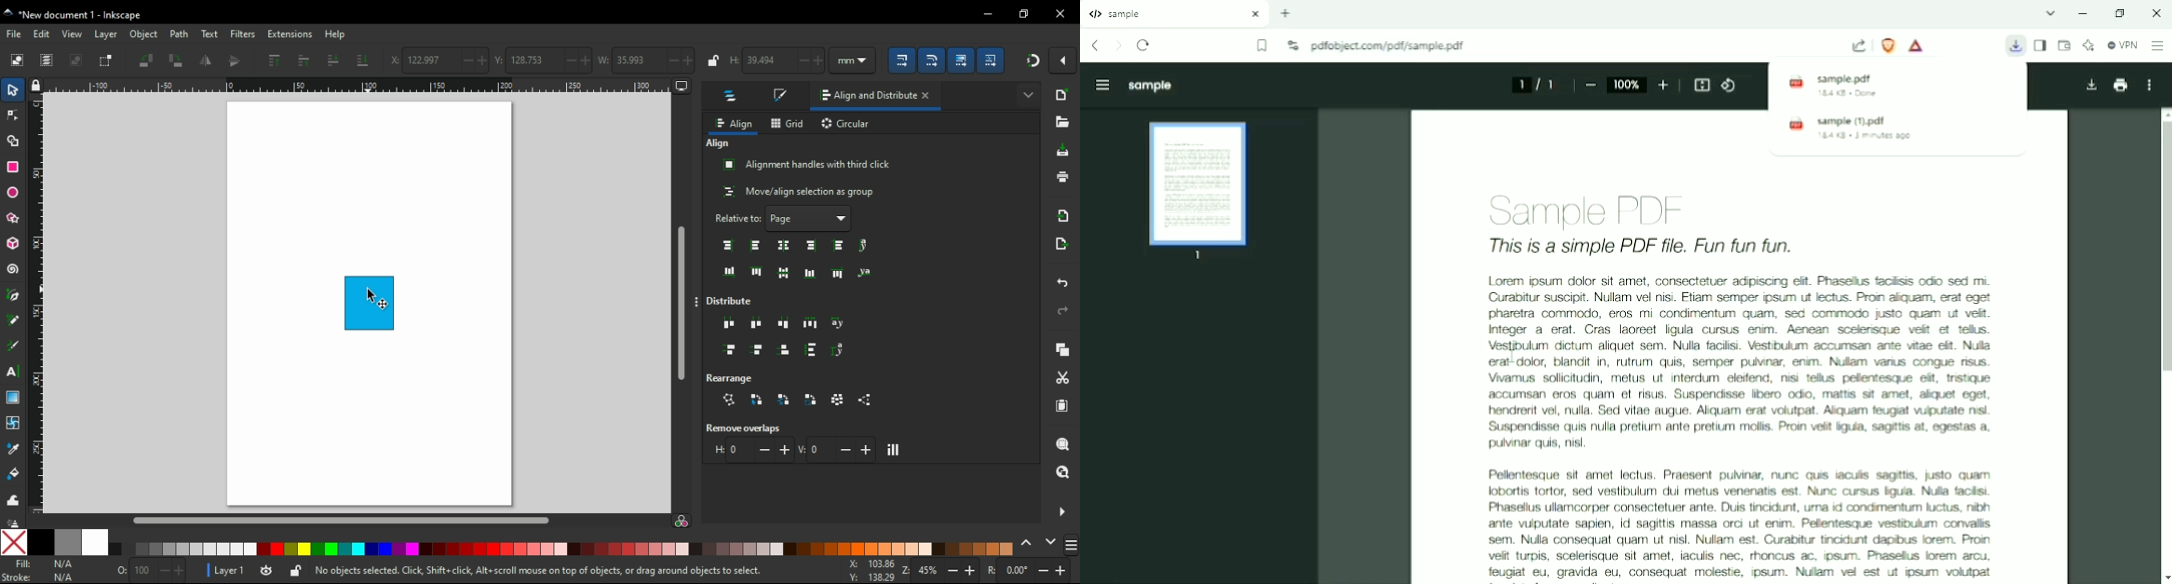 Image resolution: width=2184 pixels, height=588 pixels. I want to click on Minimize, so click(2086, 13).